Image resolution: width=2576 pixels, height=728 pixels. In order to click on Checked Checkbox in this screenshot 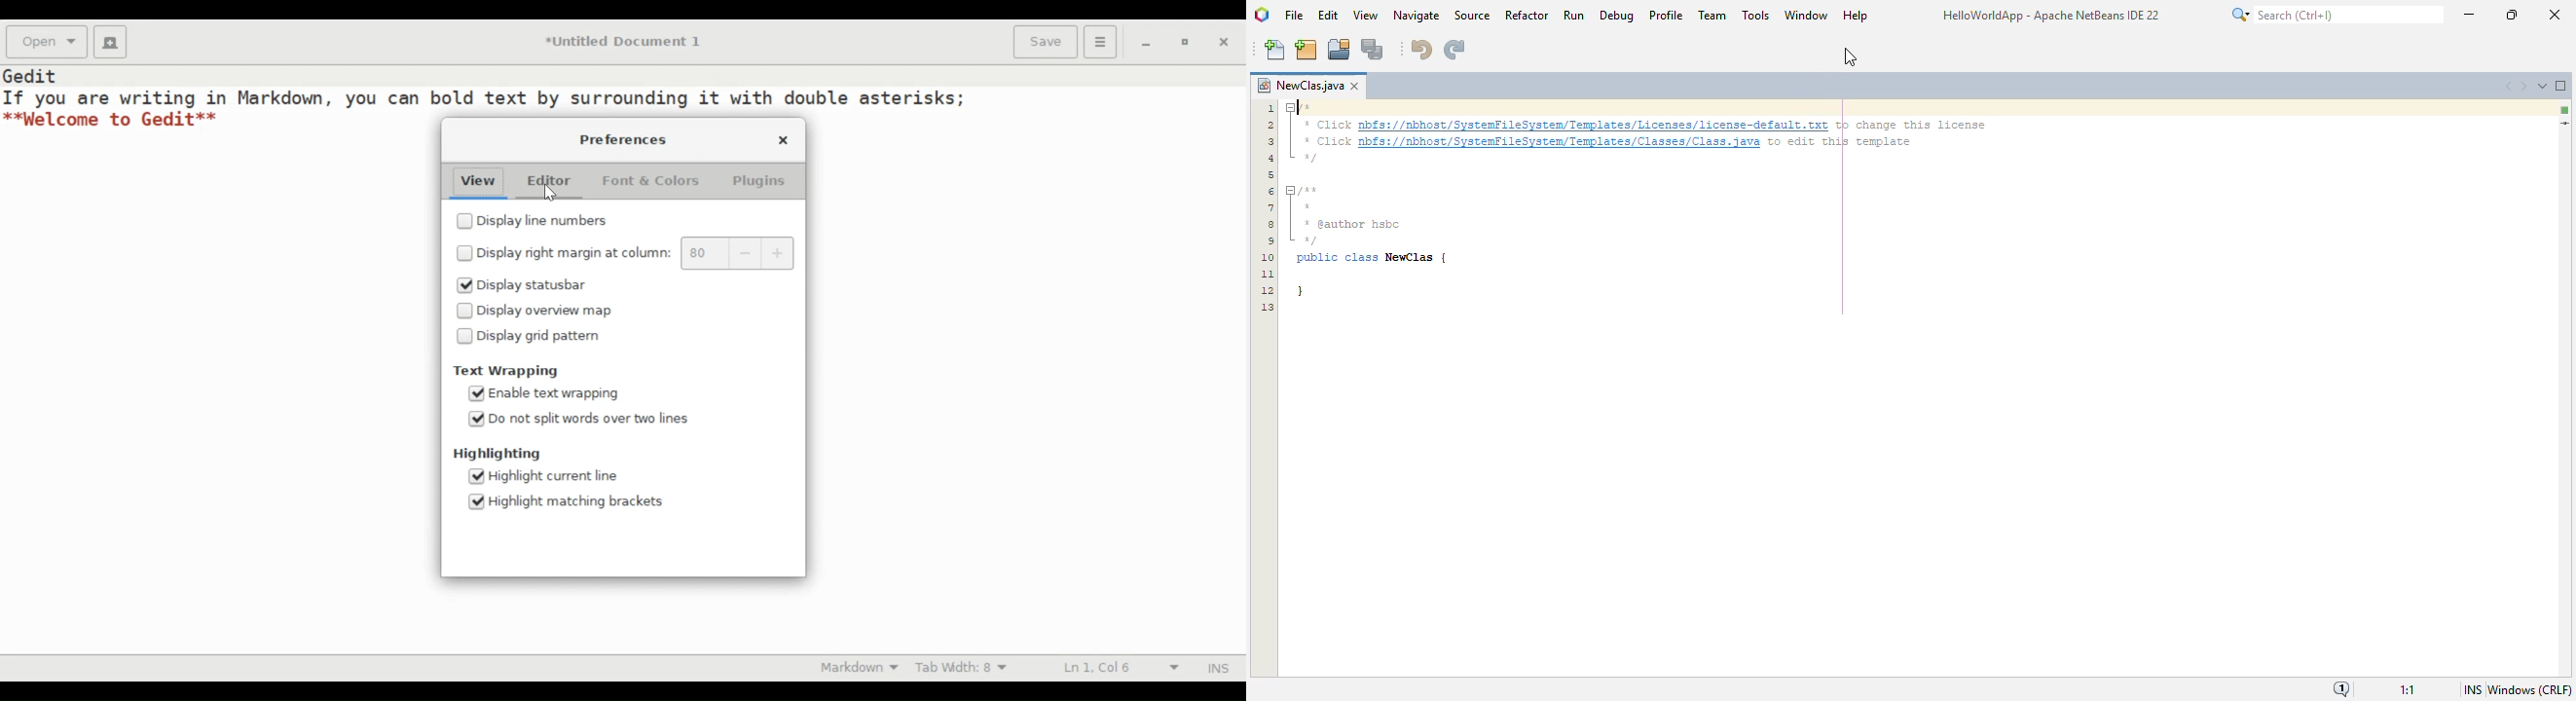, I will do `click(463, 286)`.